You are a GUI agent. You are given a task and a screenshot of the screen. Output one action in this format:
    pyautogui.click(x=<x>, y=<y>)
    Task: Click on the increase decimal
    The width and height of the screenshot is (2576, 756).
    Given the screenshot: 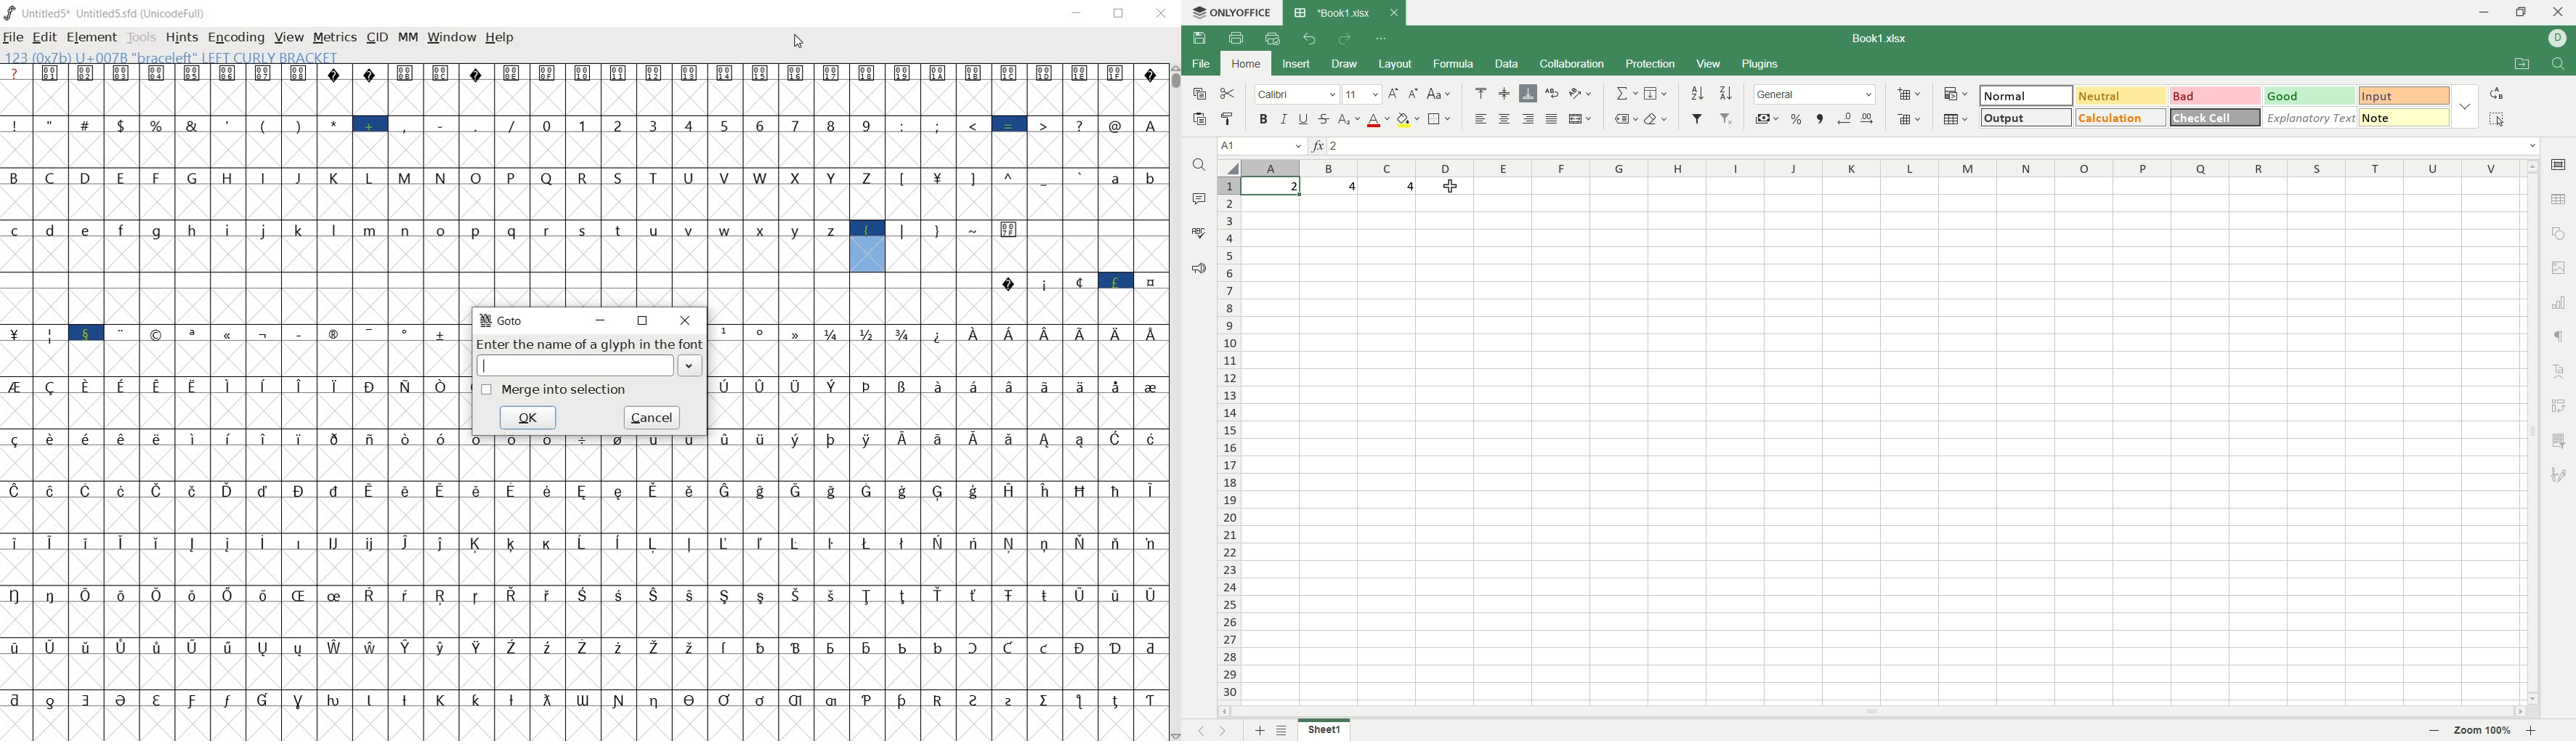 What is the action you would take?
    pyautogui.click(x=1868, y=119)
    